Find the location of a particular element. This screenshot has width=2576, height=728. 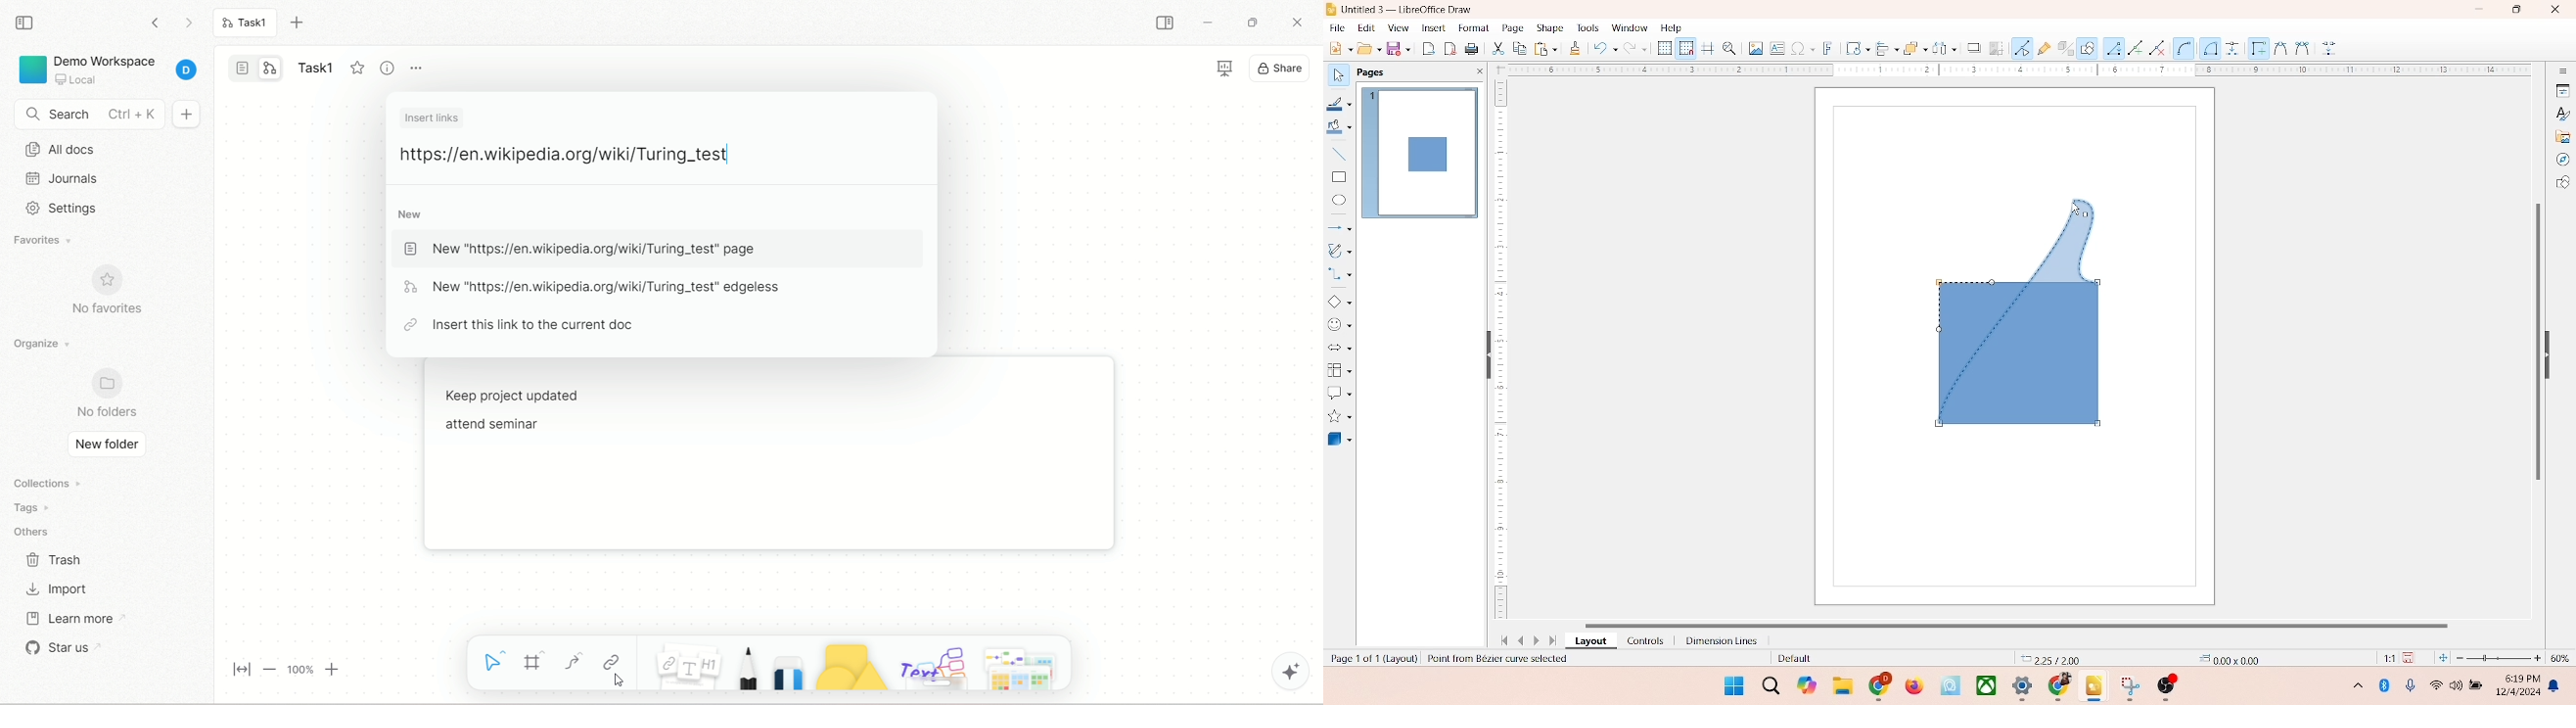

Task1 is located at coordinates (250, 24).